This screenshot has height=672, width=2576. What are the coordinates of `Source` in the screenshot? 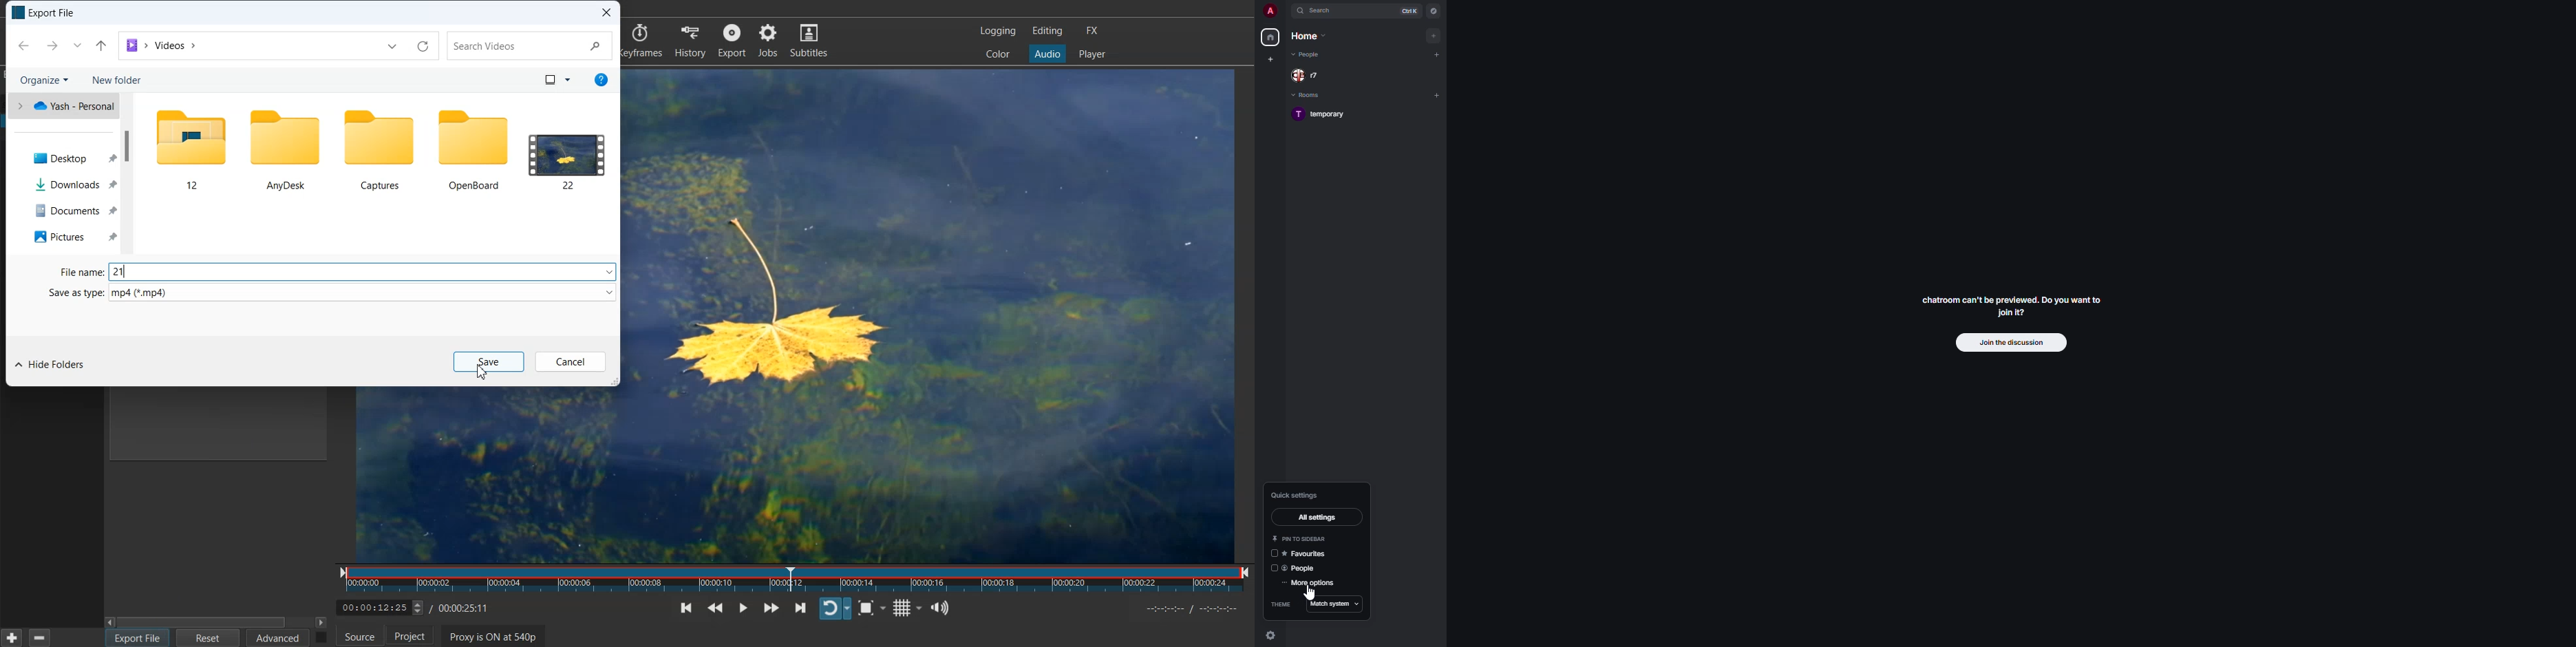 It's located at (359, 638).